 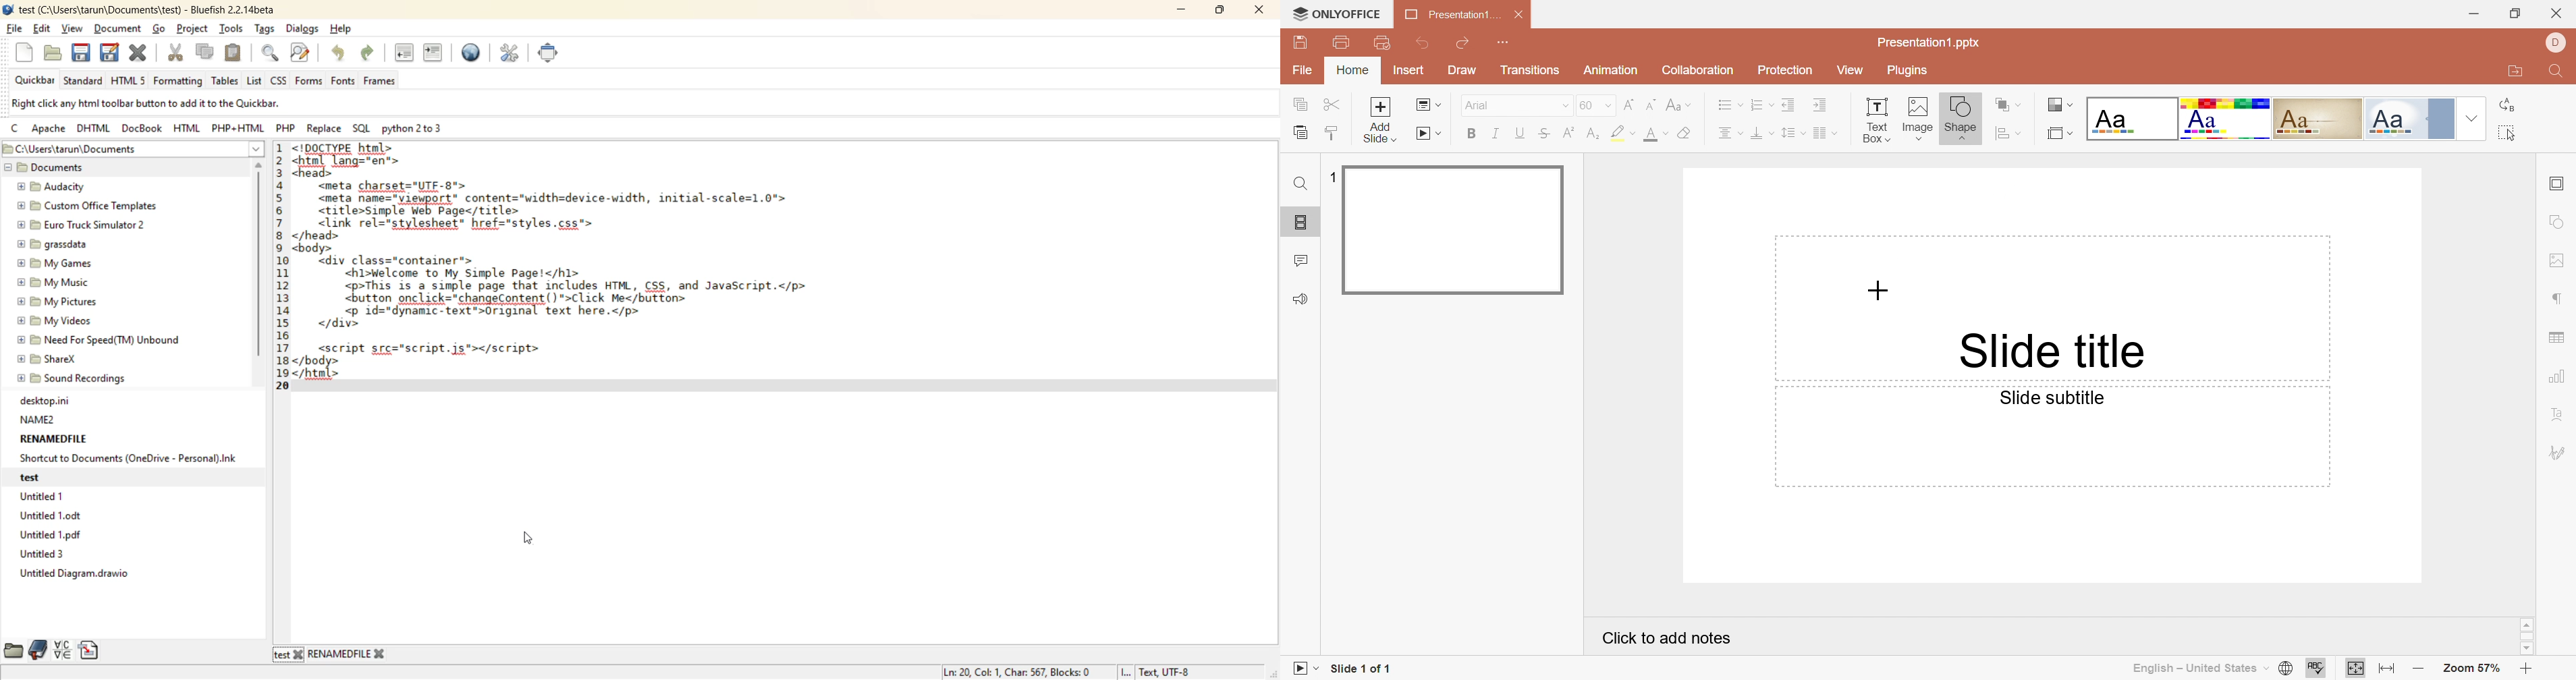 What do you see at coordinates (1730, 134) in the screenshot?
I see `Horizontal align` at bounding box center [1730, 134].